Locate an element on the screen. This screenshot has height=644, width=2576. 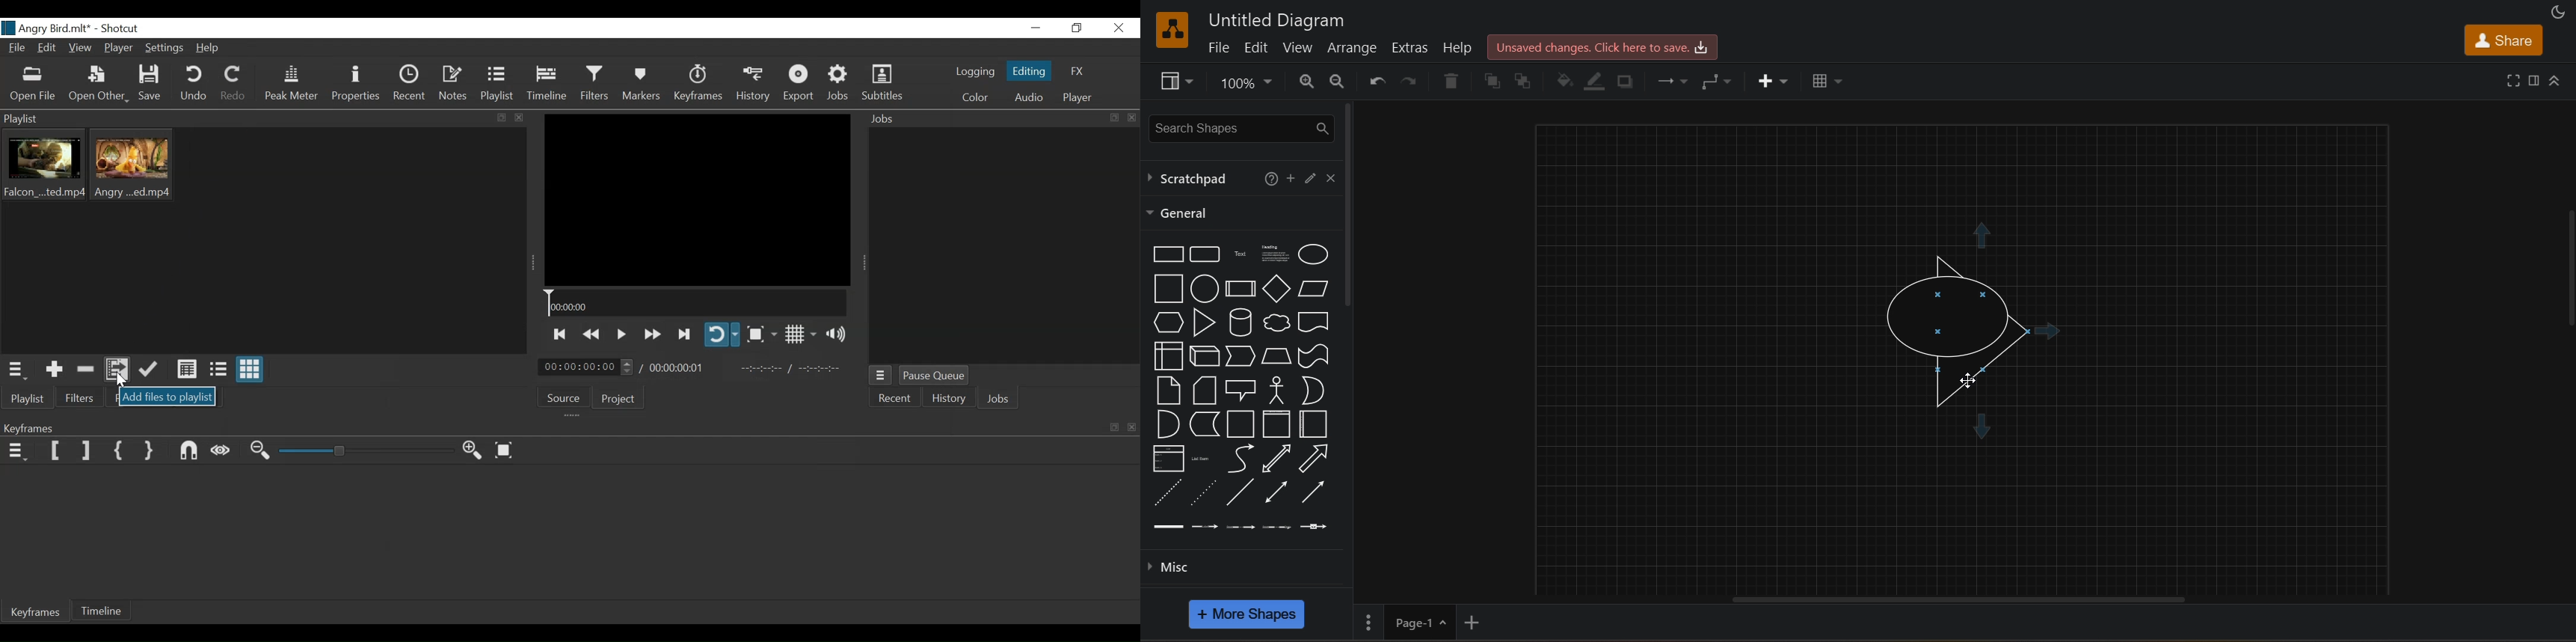
data storage is located at coordinates (1204, 424).